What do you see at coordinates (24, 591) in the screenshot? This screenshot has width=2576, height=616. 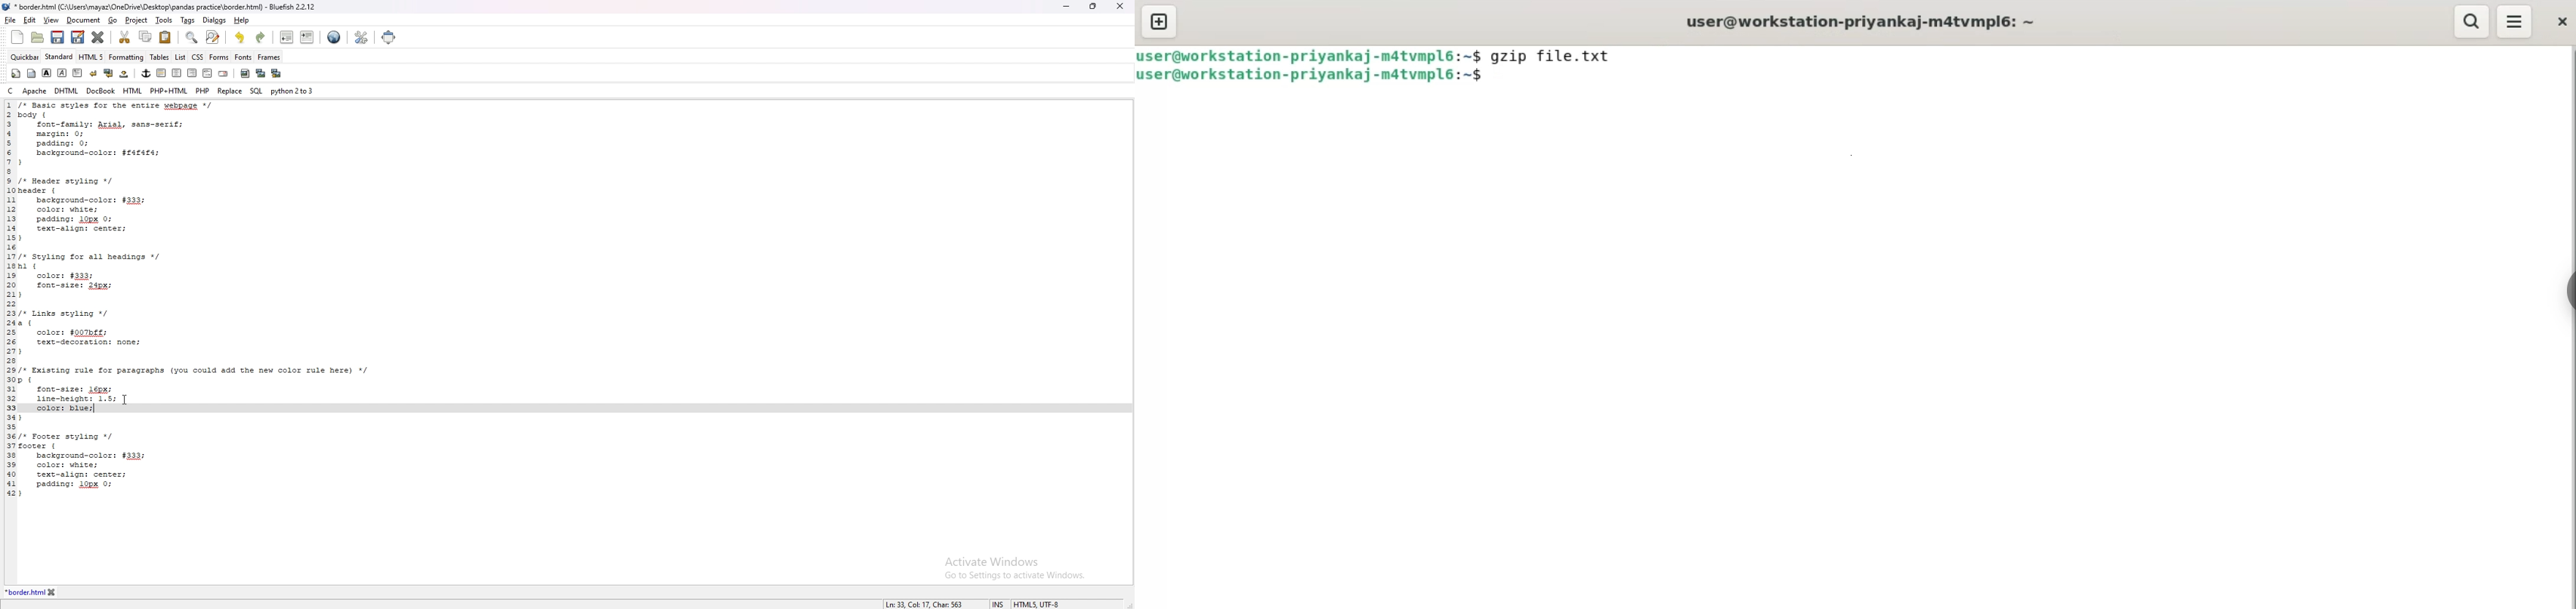 I see `tab` at bounding box center [24, 591].